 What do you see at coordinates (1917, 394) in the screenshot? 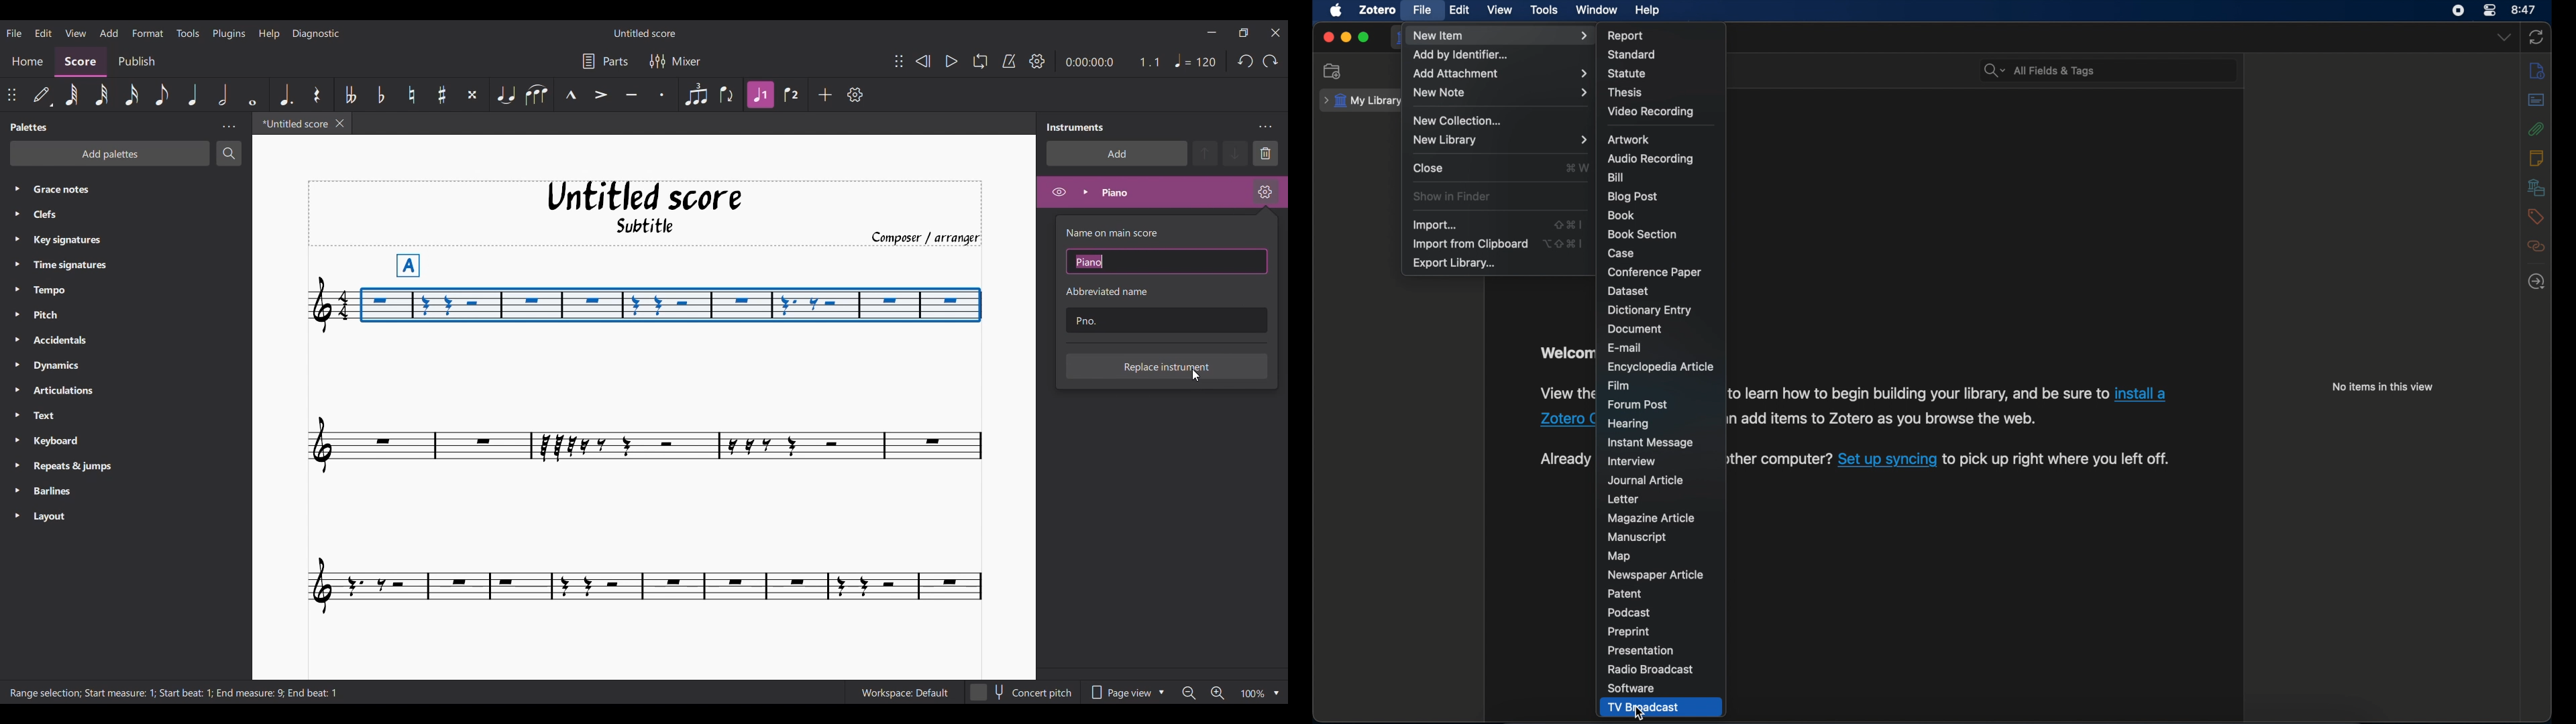
I see `software information` at bounding box center [1917, 394].